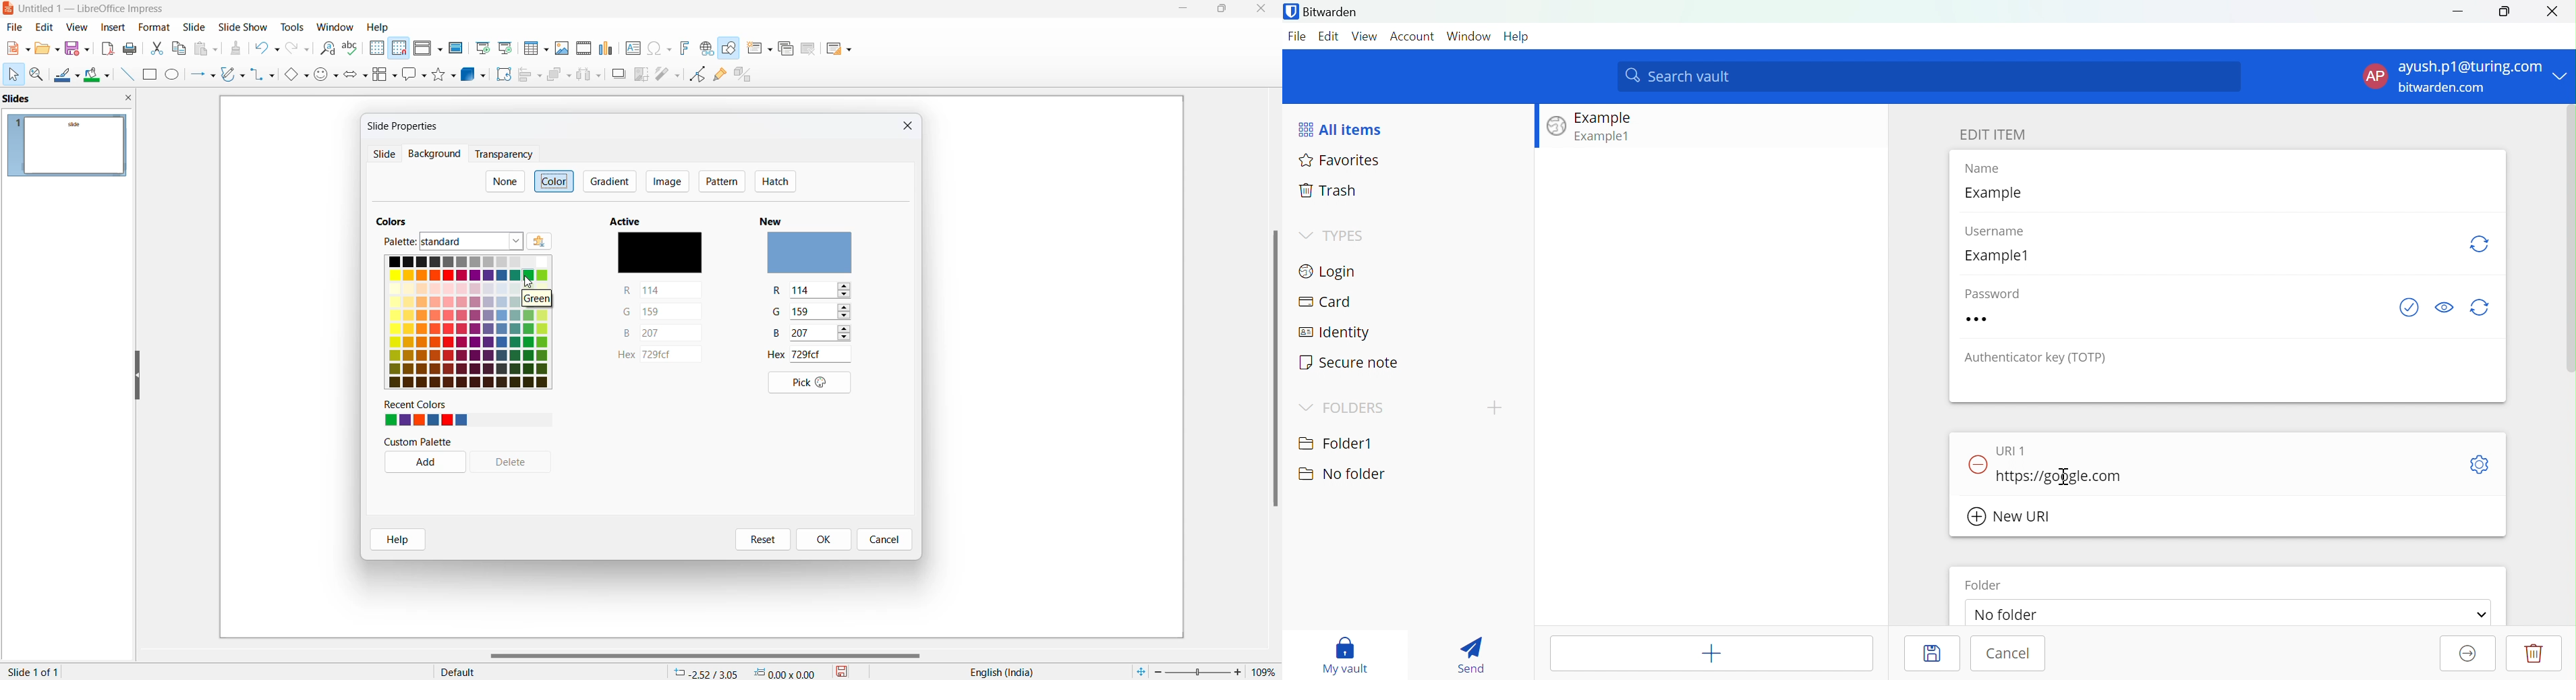 The height and width of the screenshot is (700, 2576). What do you see at coordinates (269, 50) in the screenshot?
I see `undo` at bounding box center [269, 50].